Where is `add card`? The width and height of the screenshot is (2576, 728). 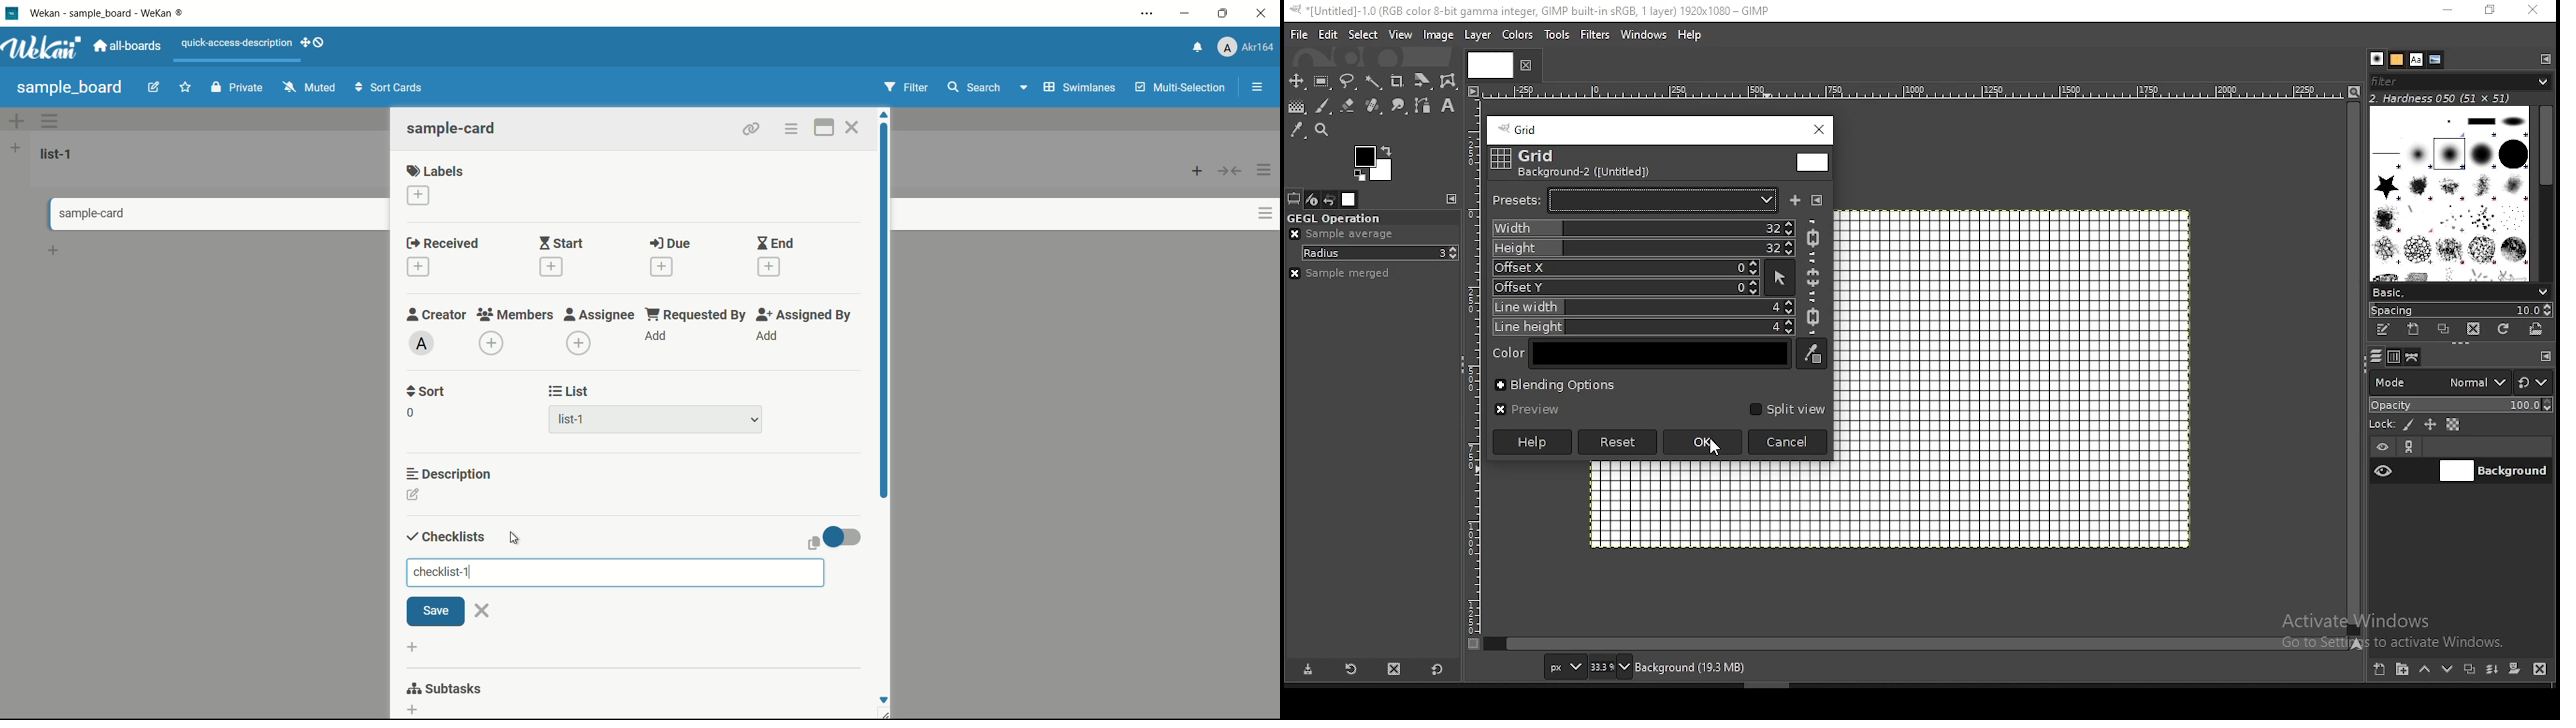
add card is located at coordinates (1197, 170).